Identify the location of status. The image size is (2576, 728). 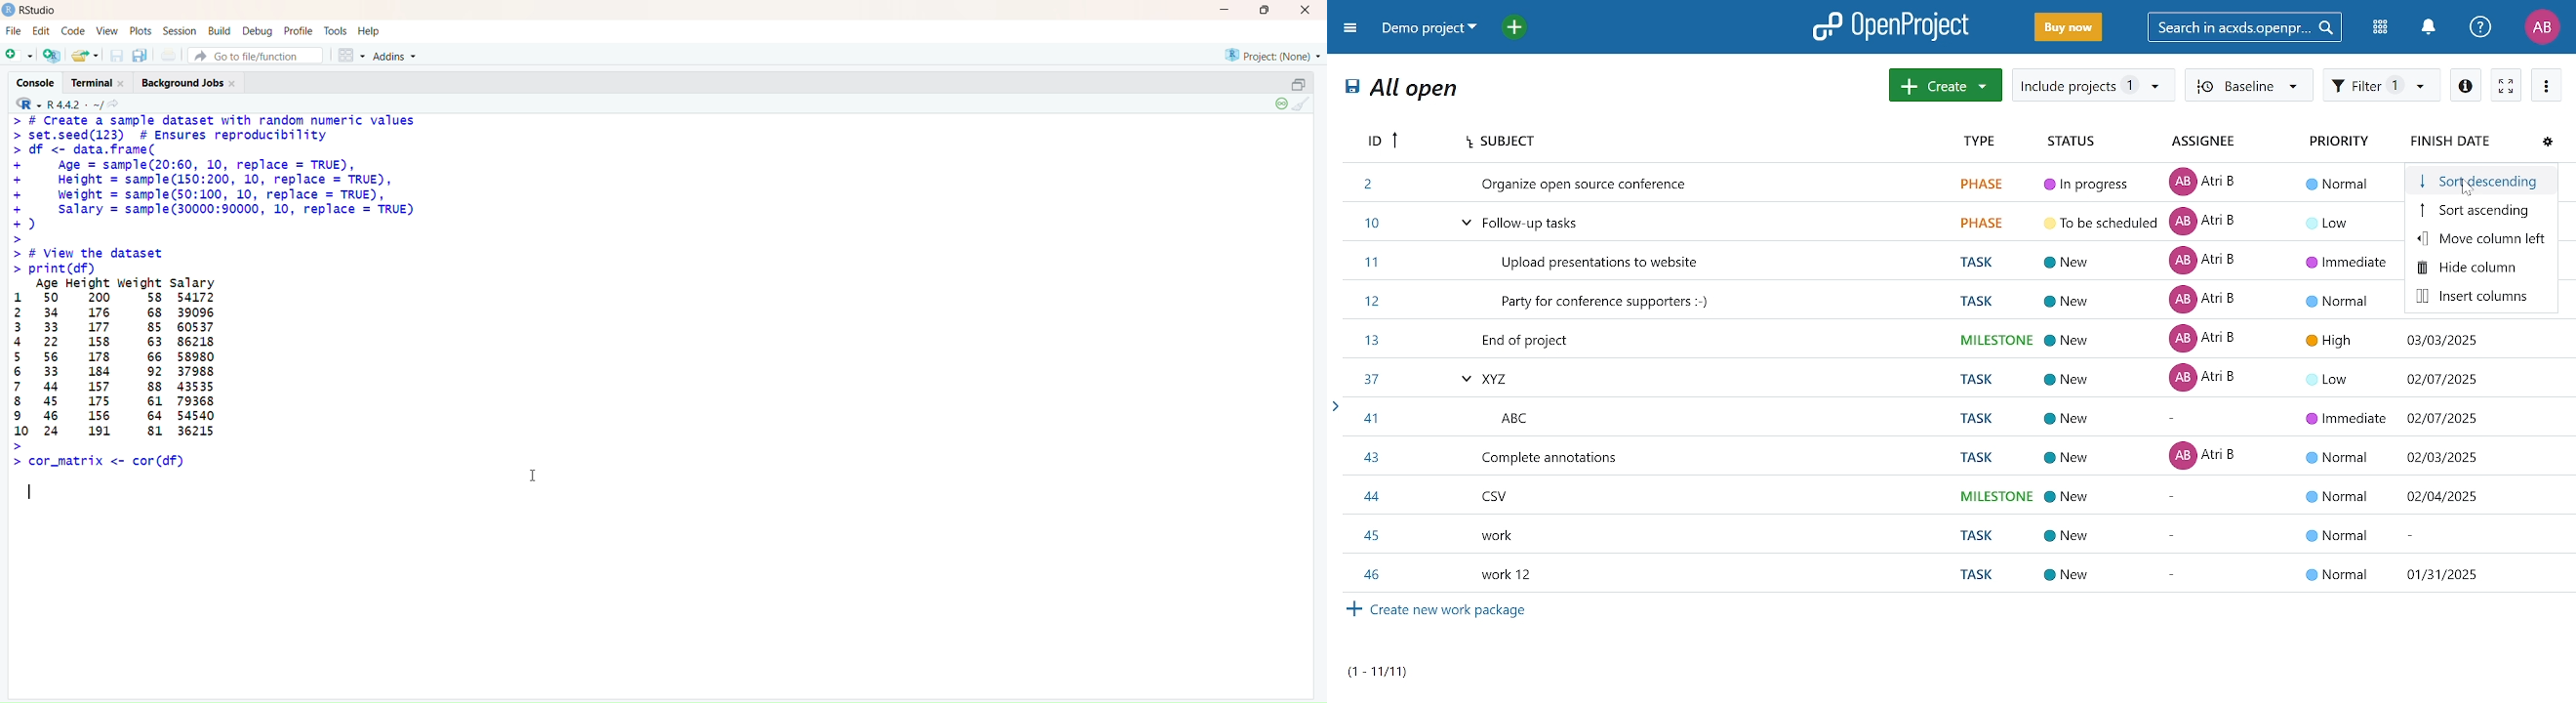
(2094, 144).